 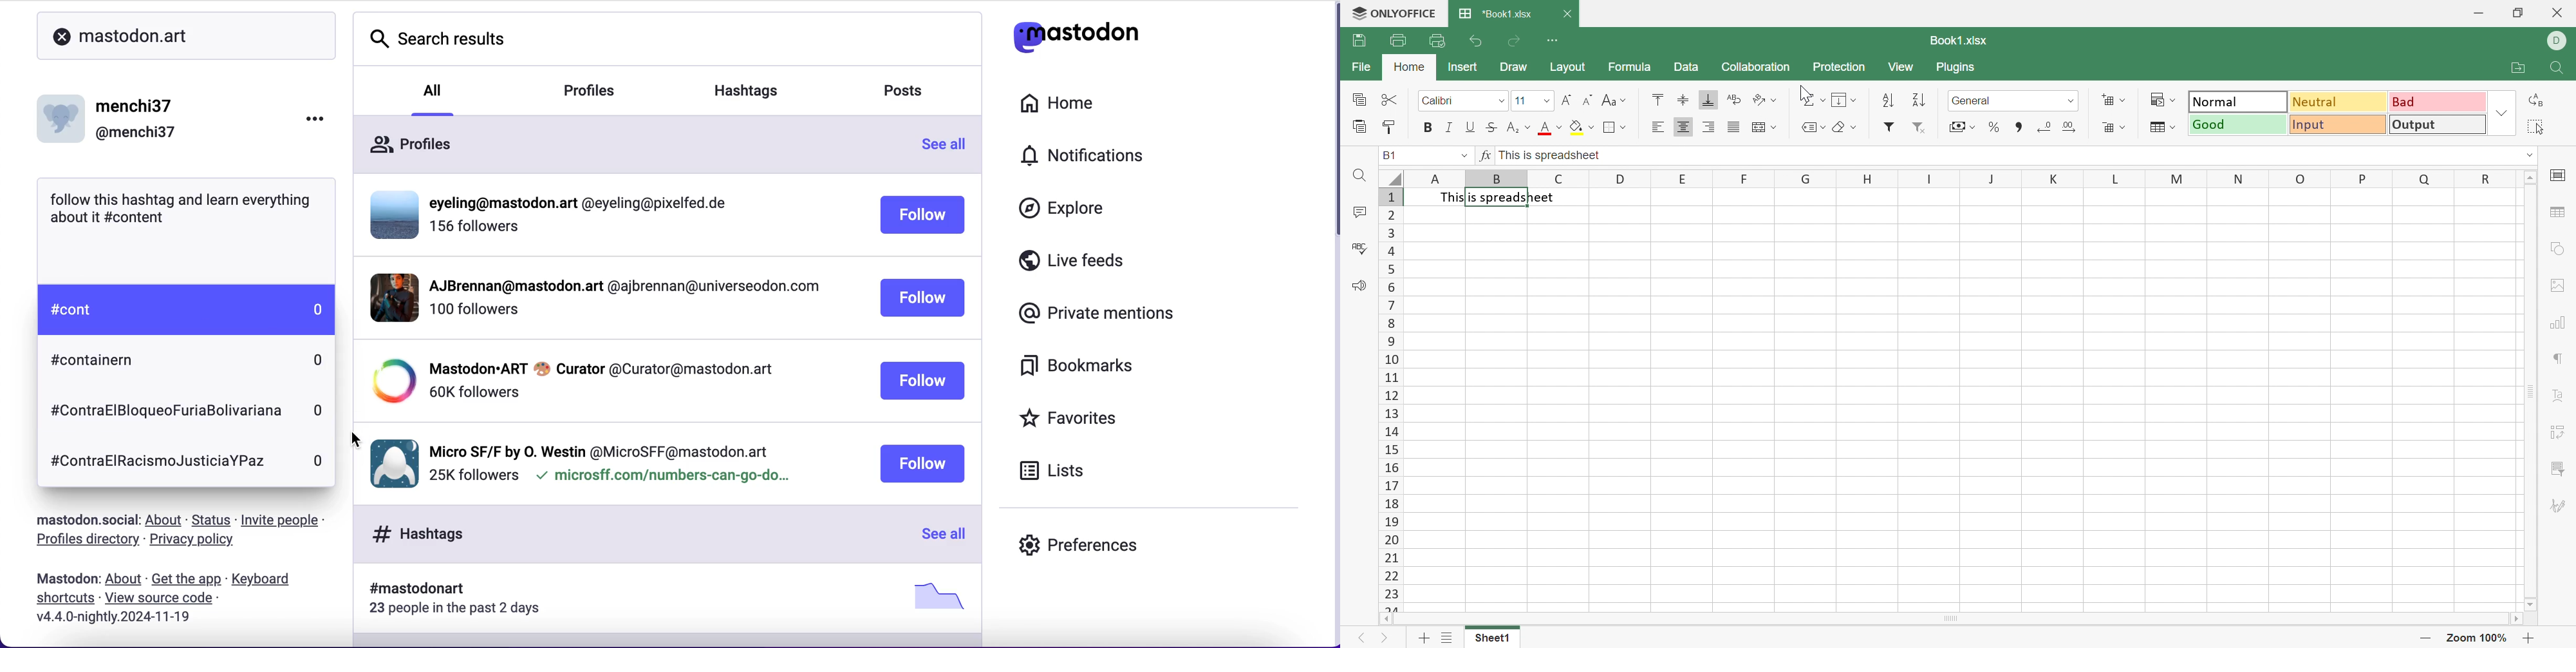 I want to click on profile, so click(x=600, y=449).